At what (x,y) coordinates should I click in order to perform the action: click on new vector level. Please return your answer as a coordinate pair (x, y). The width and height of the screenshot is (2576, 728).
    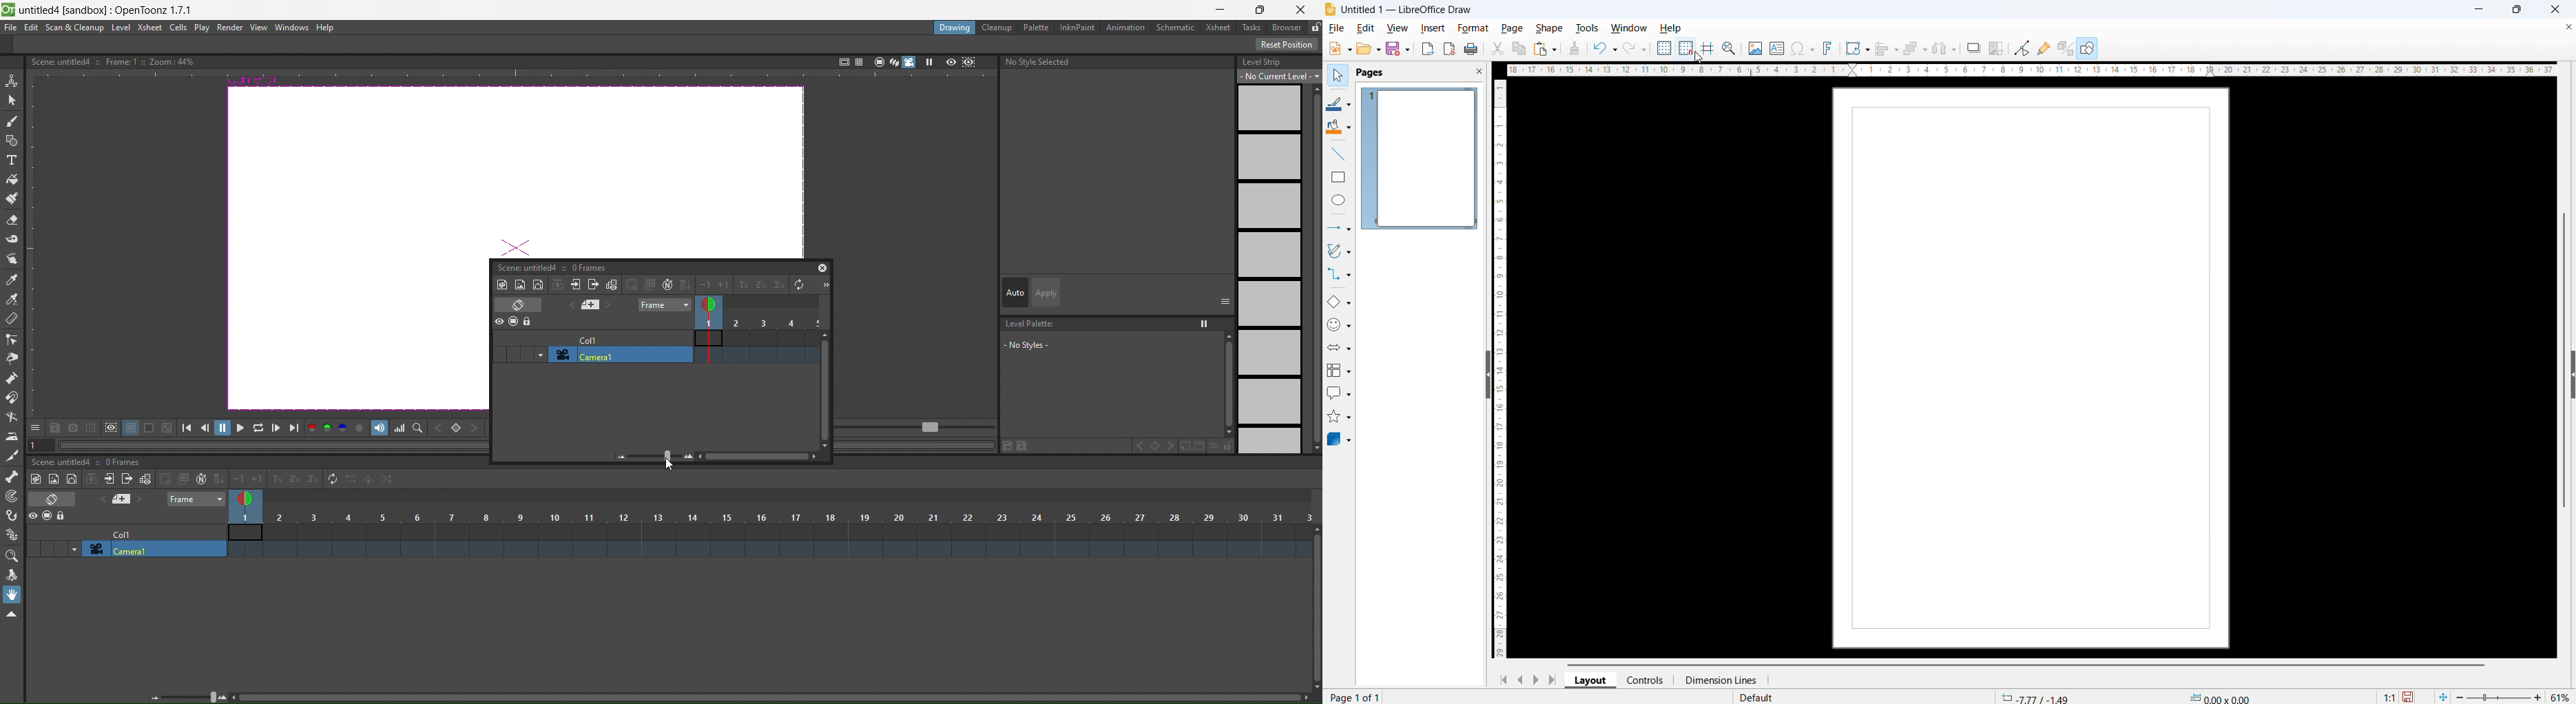
    Looking at the image, I should click on (538, 284).